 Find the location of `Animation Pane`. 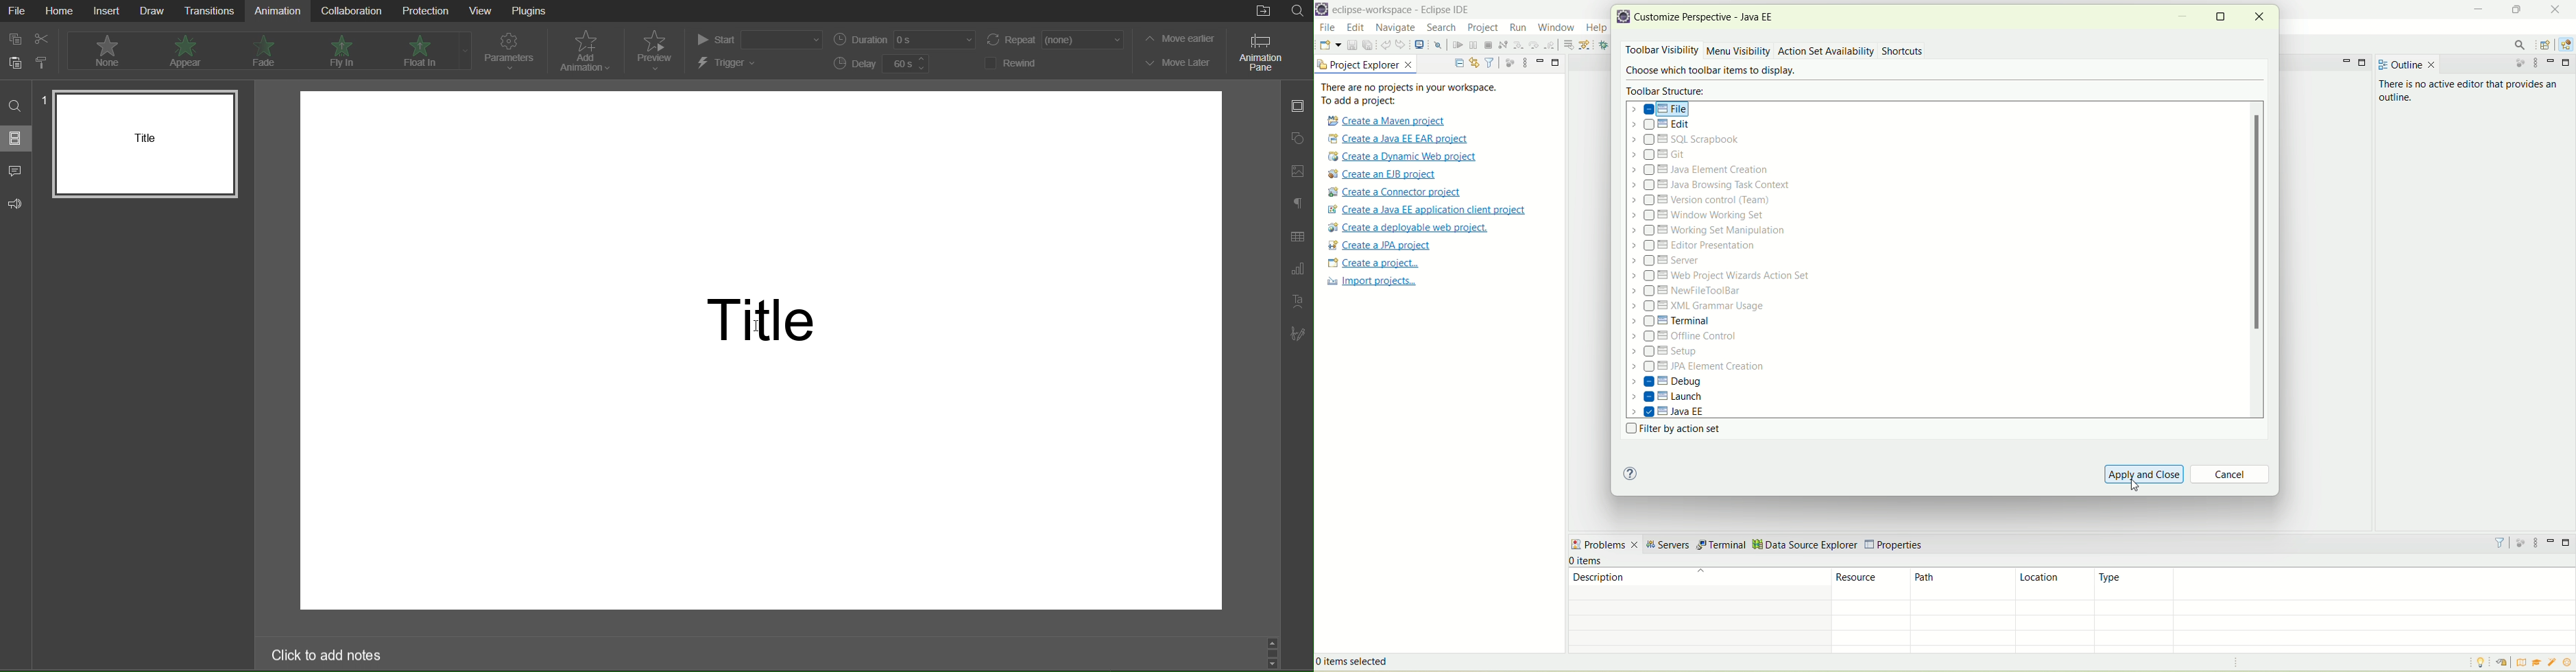

Animation Pane is located at coordinates (1261, 51).